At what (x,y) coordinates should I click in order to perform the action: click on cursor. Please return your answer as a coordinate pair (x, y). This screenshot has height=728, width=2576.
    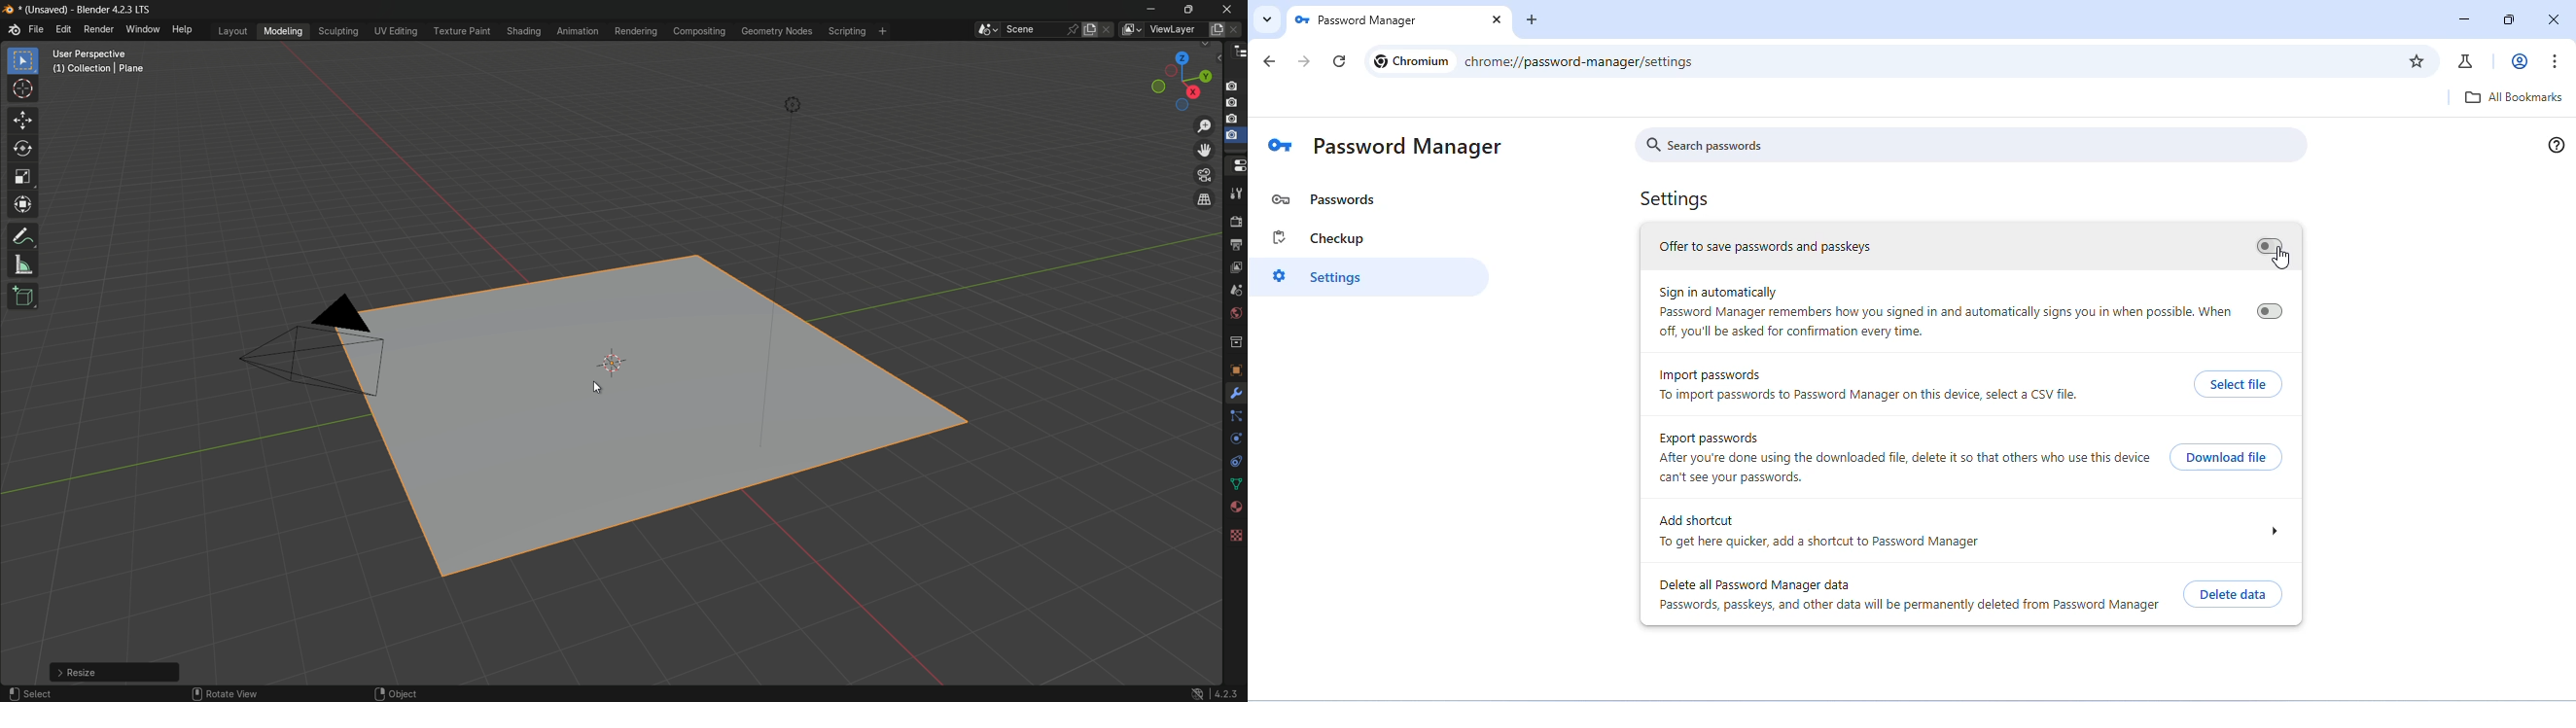
    Looking at the image, I should click on (586, 395).